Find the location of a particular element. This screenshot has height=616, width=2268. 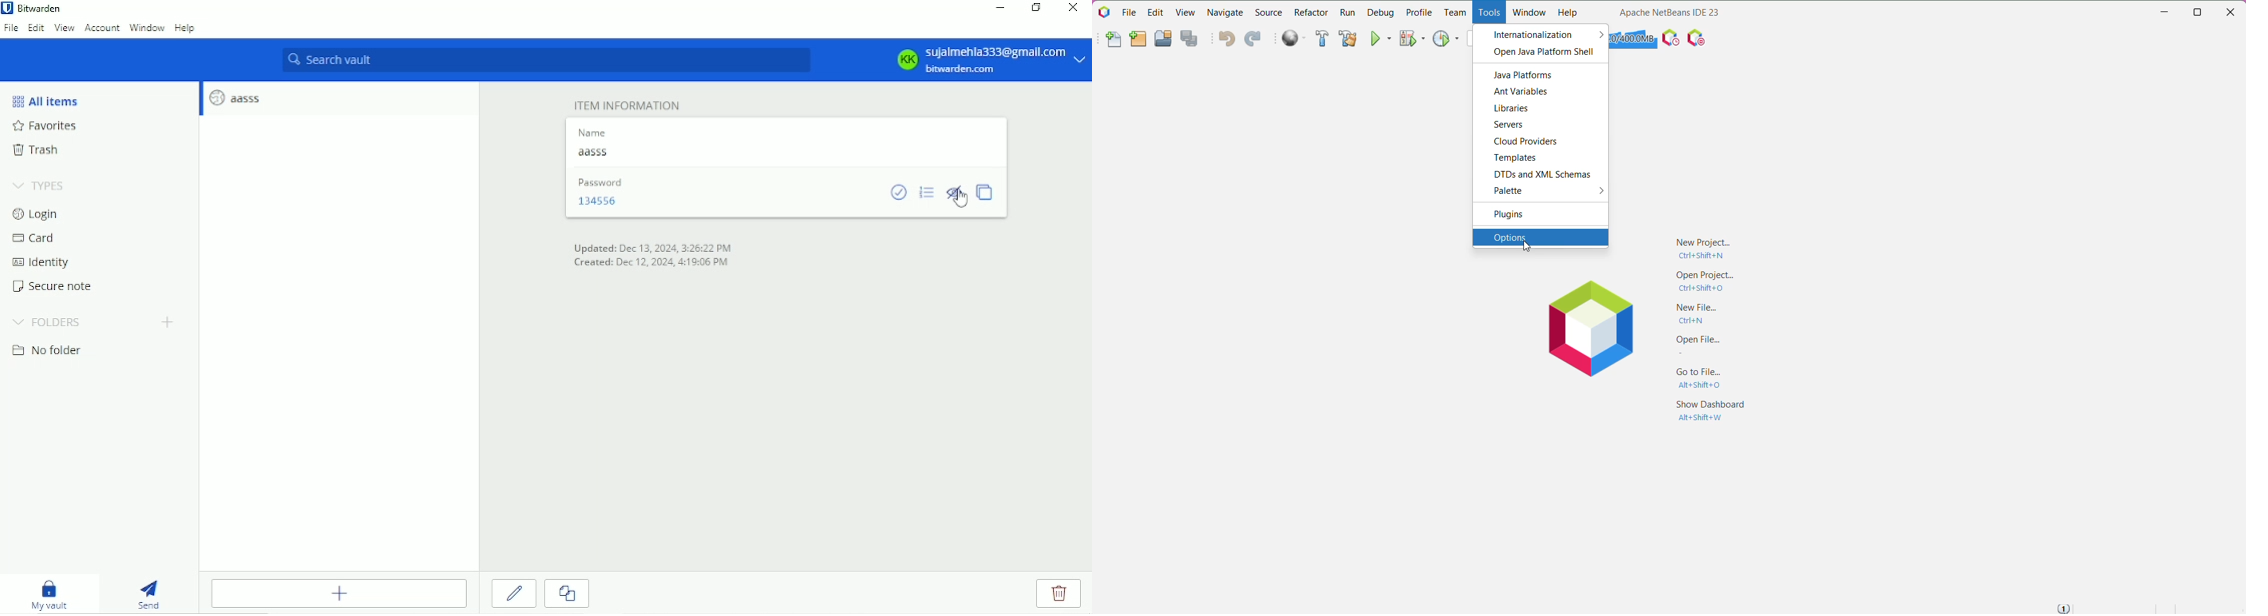

Minimize is located at coordinates (1001, 8).